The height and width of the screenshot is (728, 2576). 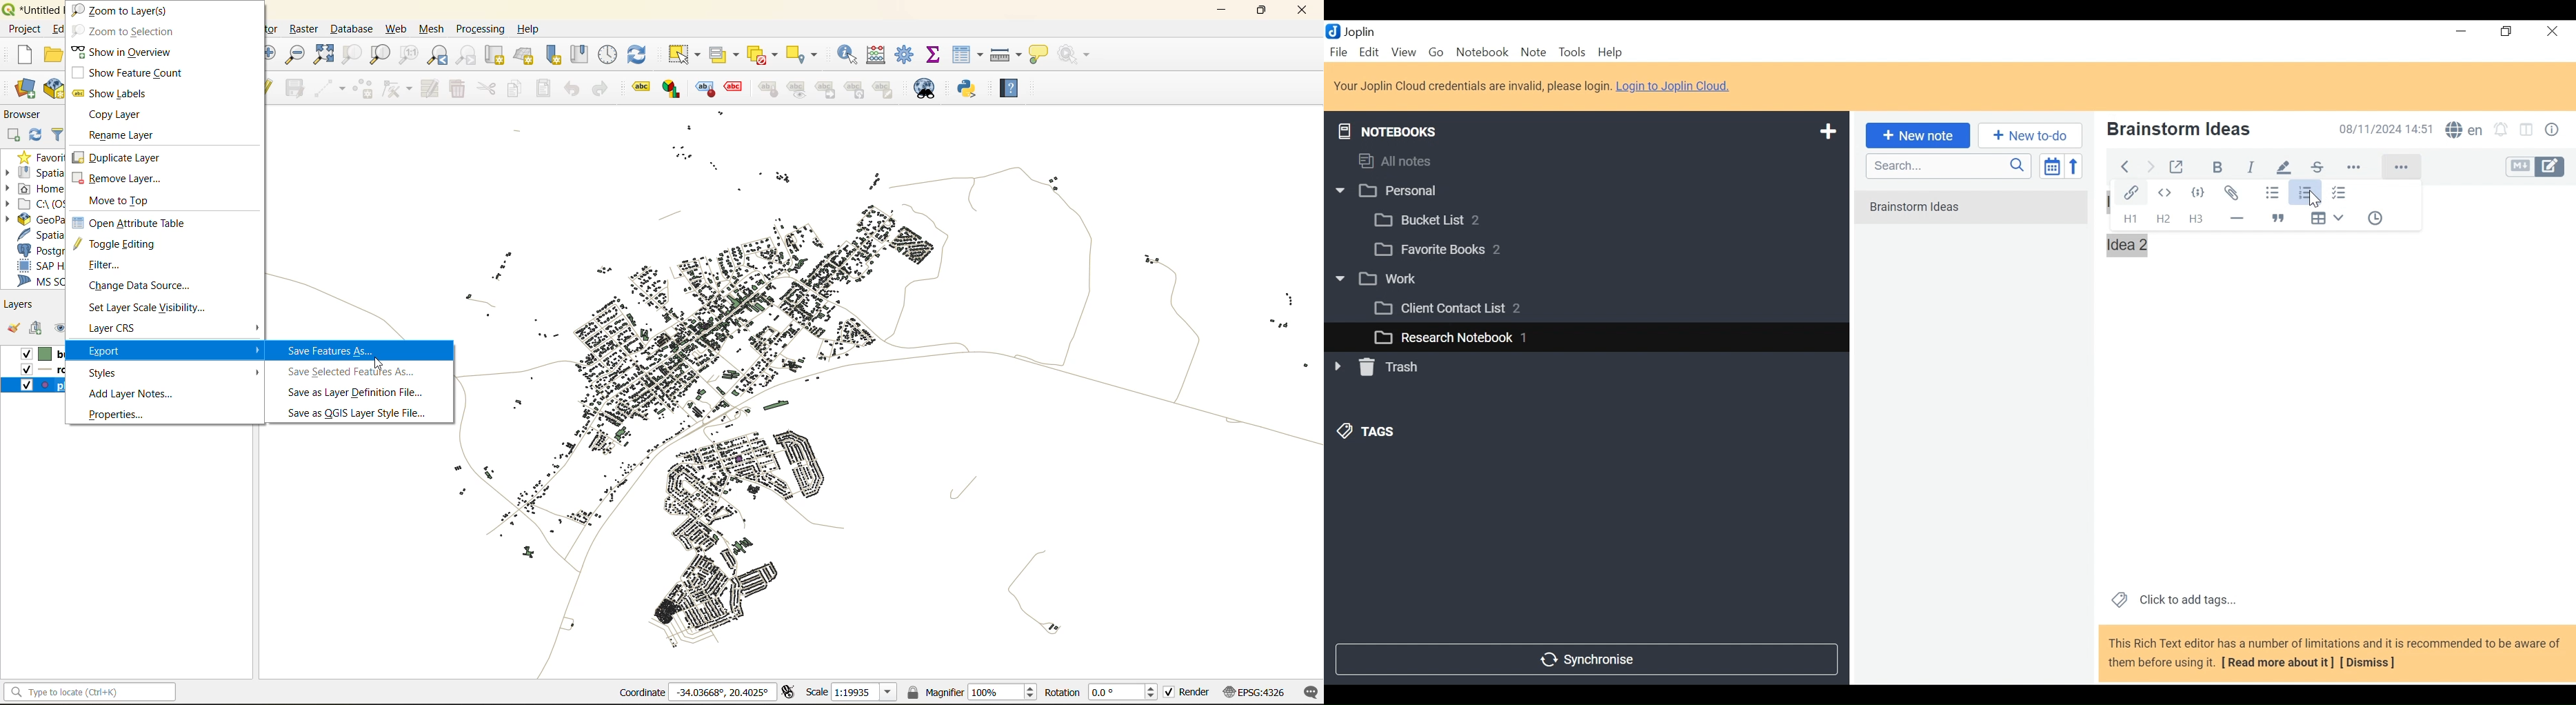 I want to click on export, so click(x=172, y=351).